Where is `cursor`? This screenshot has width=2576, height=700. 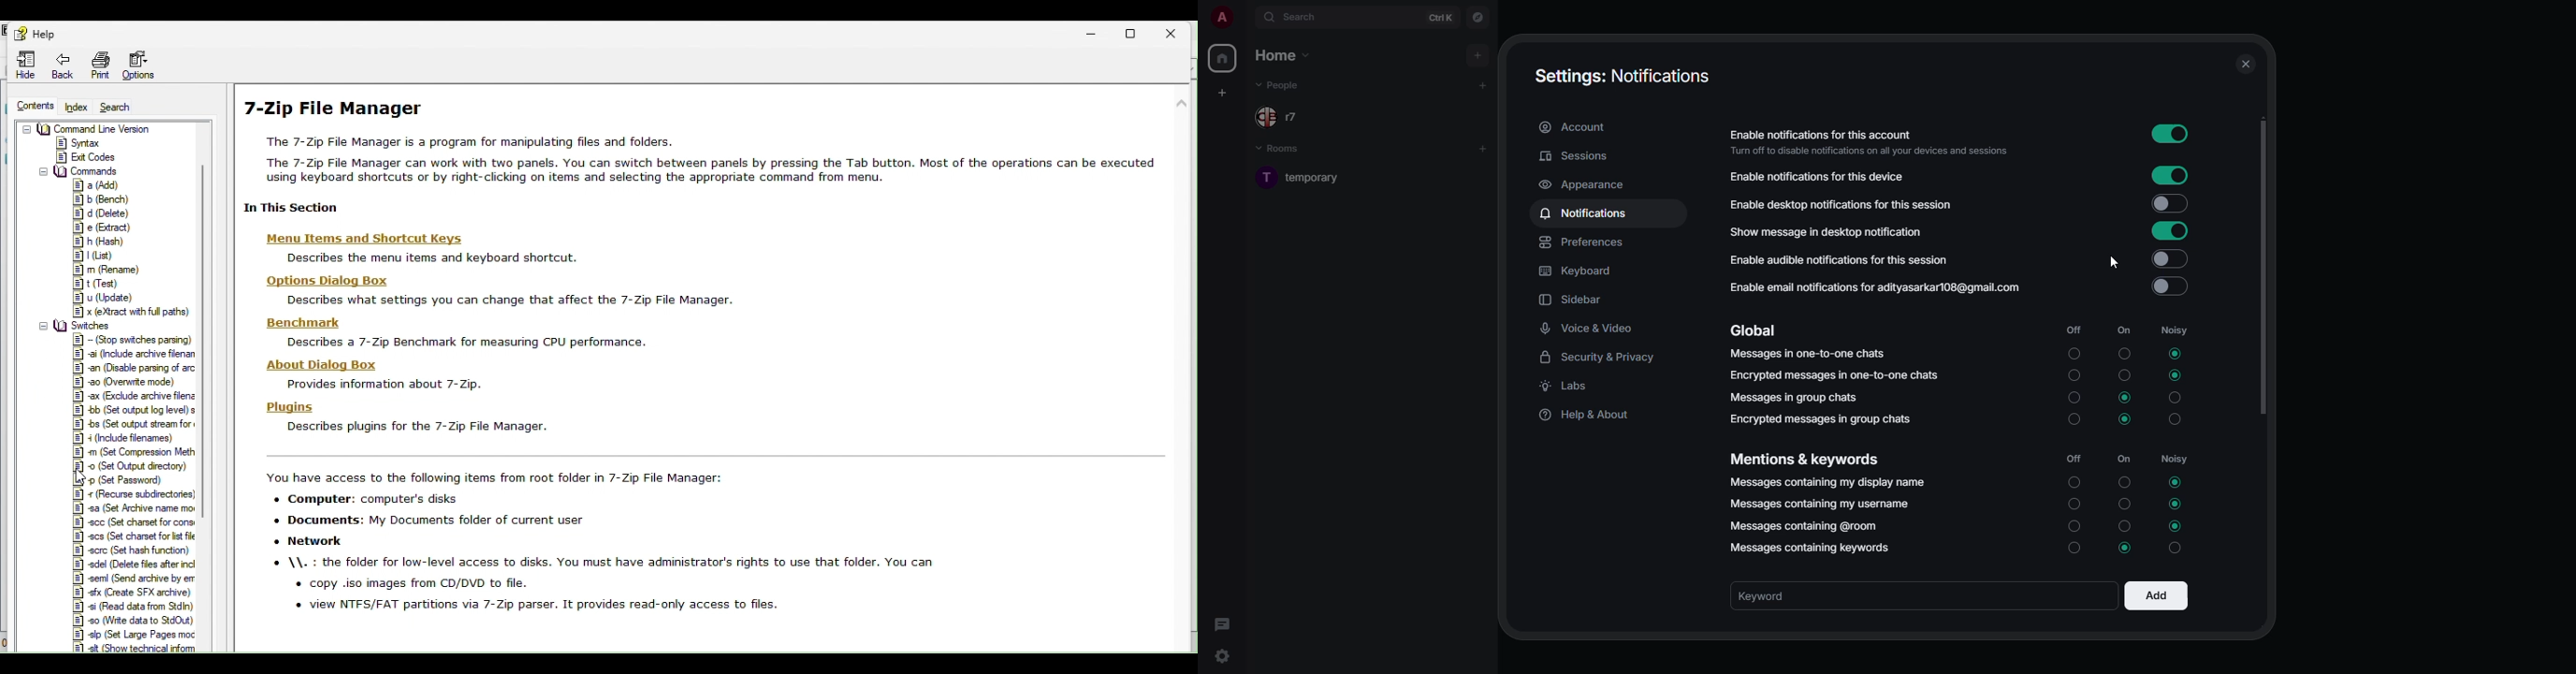
cursor is located at coordinates (2113, 262).